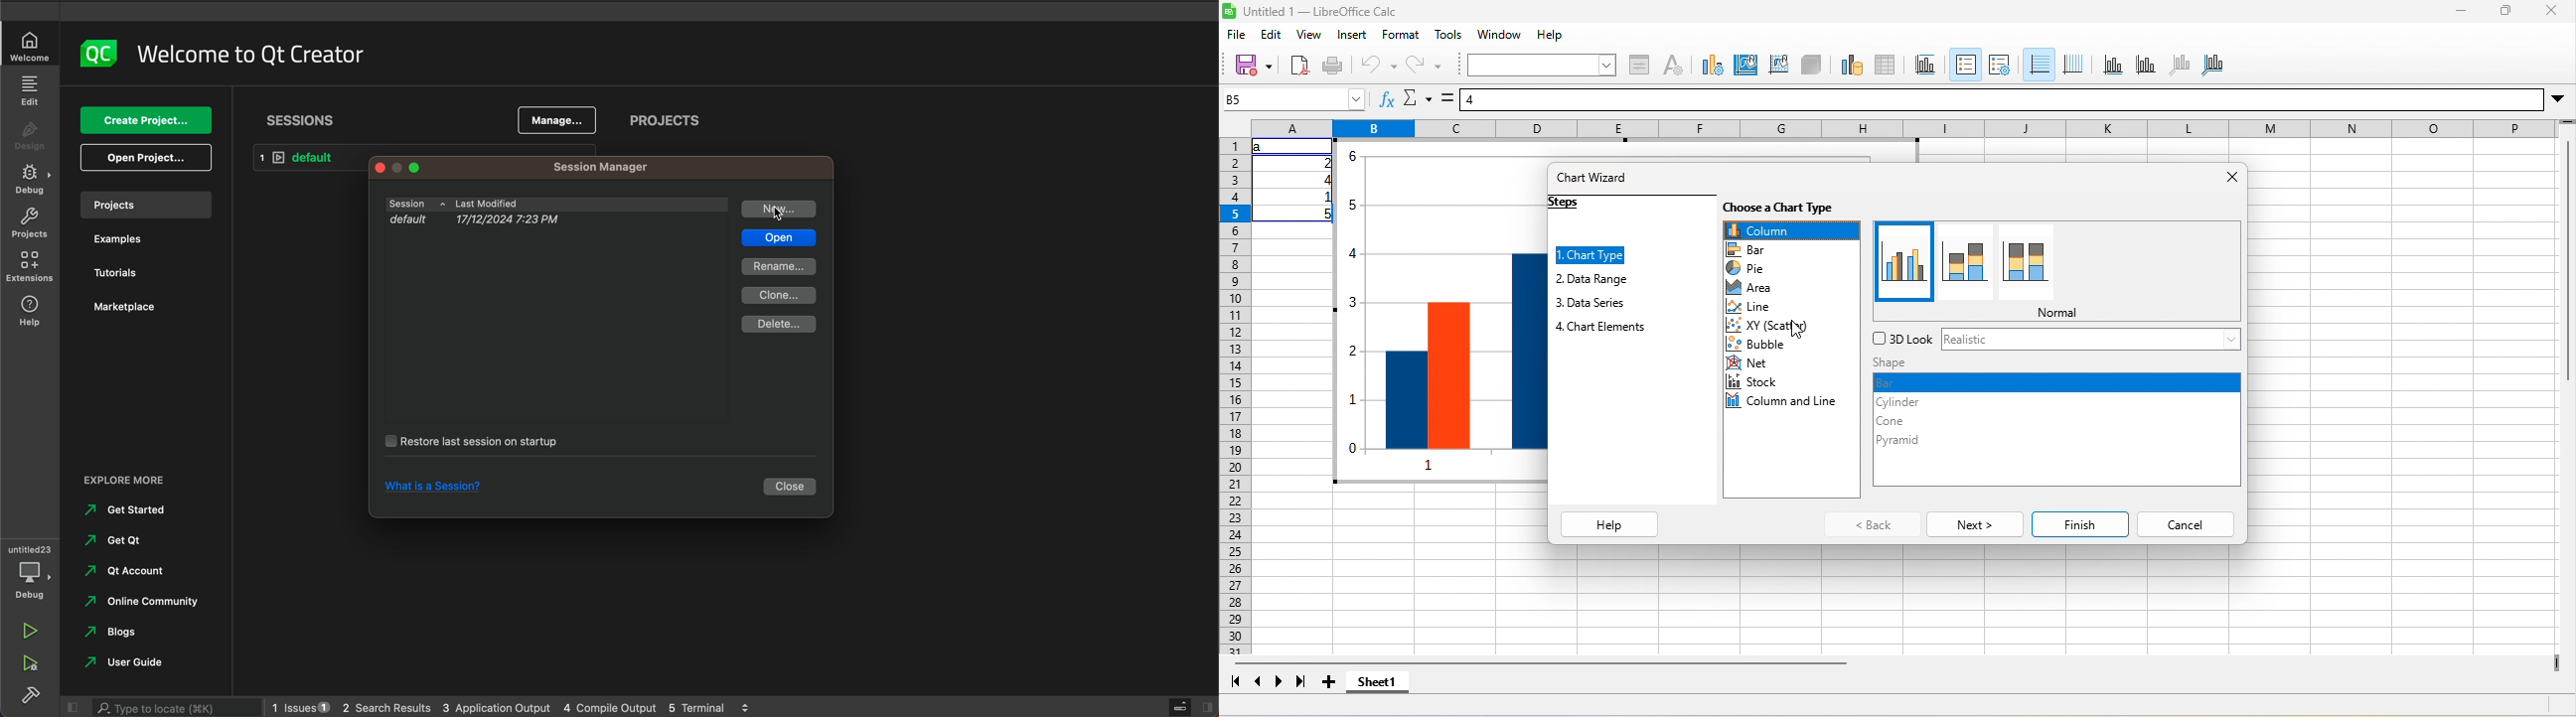  Describe the element at coordinates (29, 90) in the screenshot. I see `edit` at that location.